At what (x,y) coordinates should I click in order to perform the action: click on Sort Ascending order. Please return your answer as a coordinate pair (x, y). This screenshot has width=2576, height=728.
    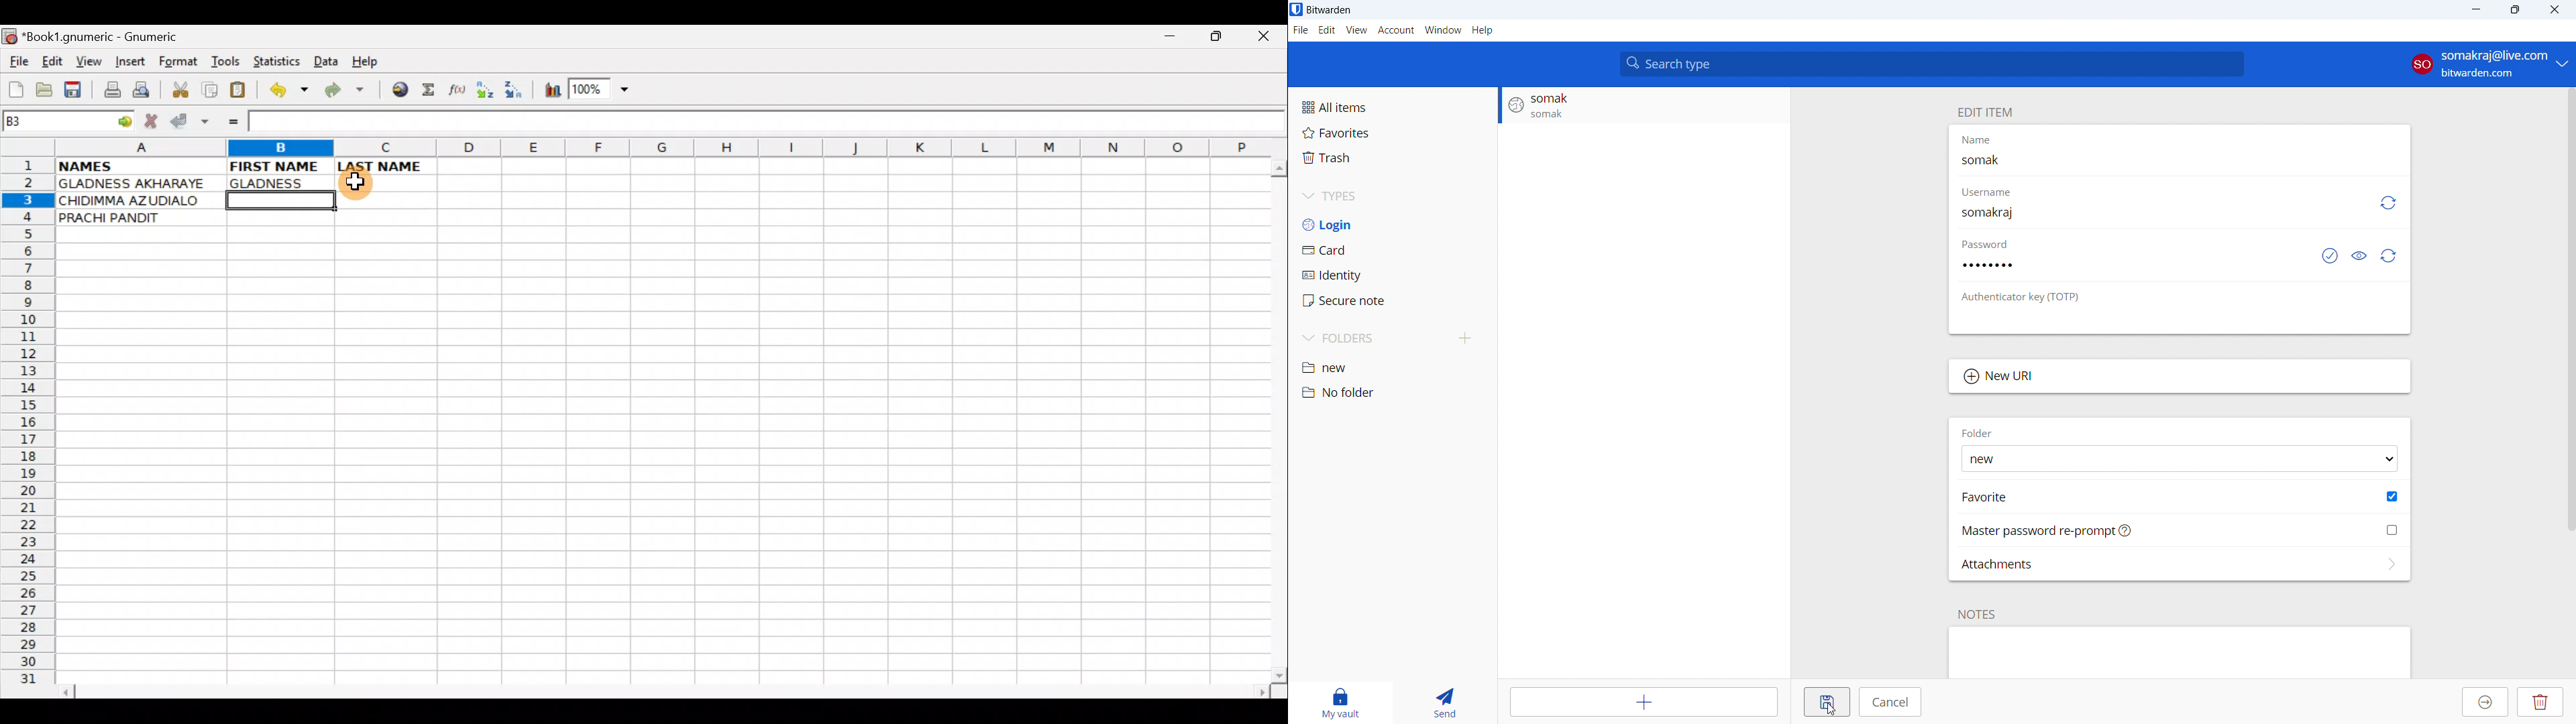
    Looking at the image, I should click on (489, 93).